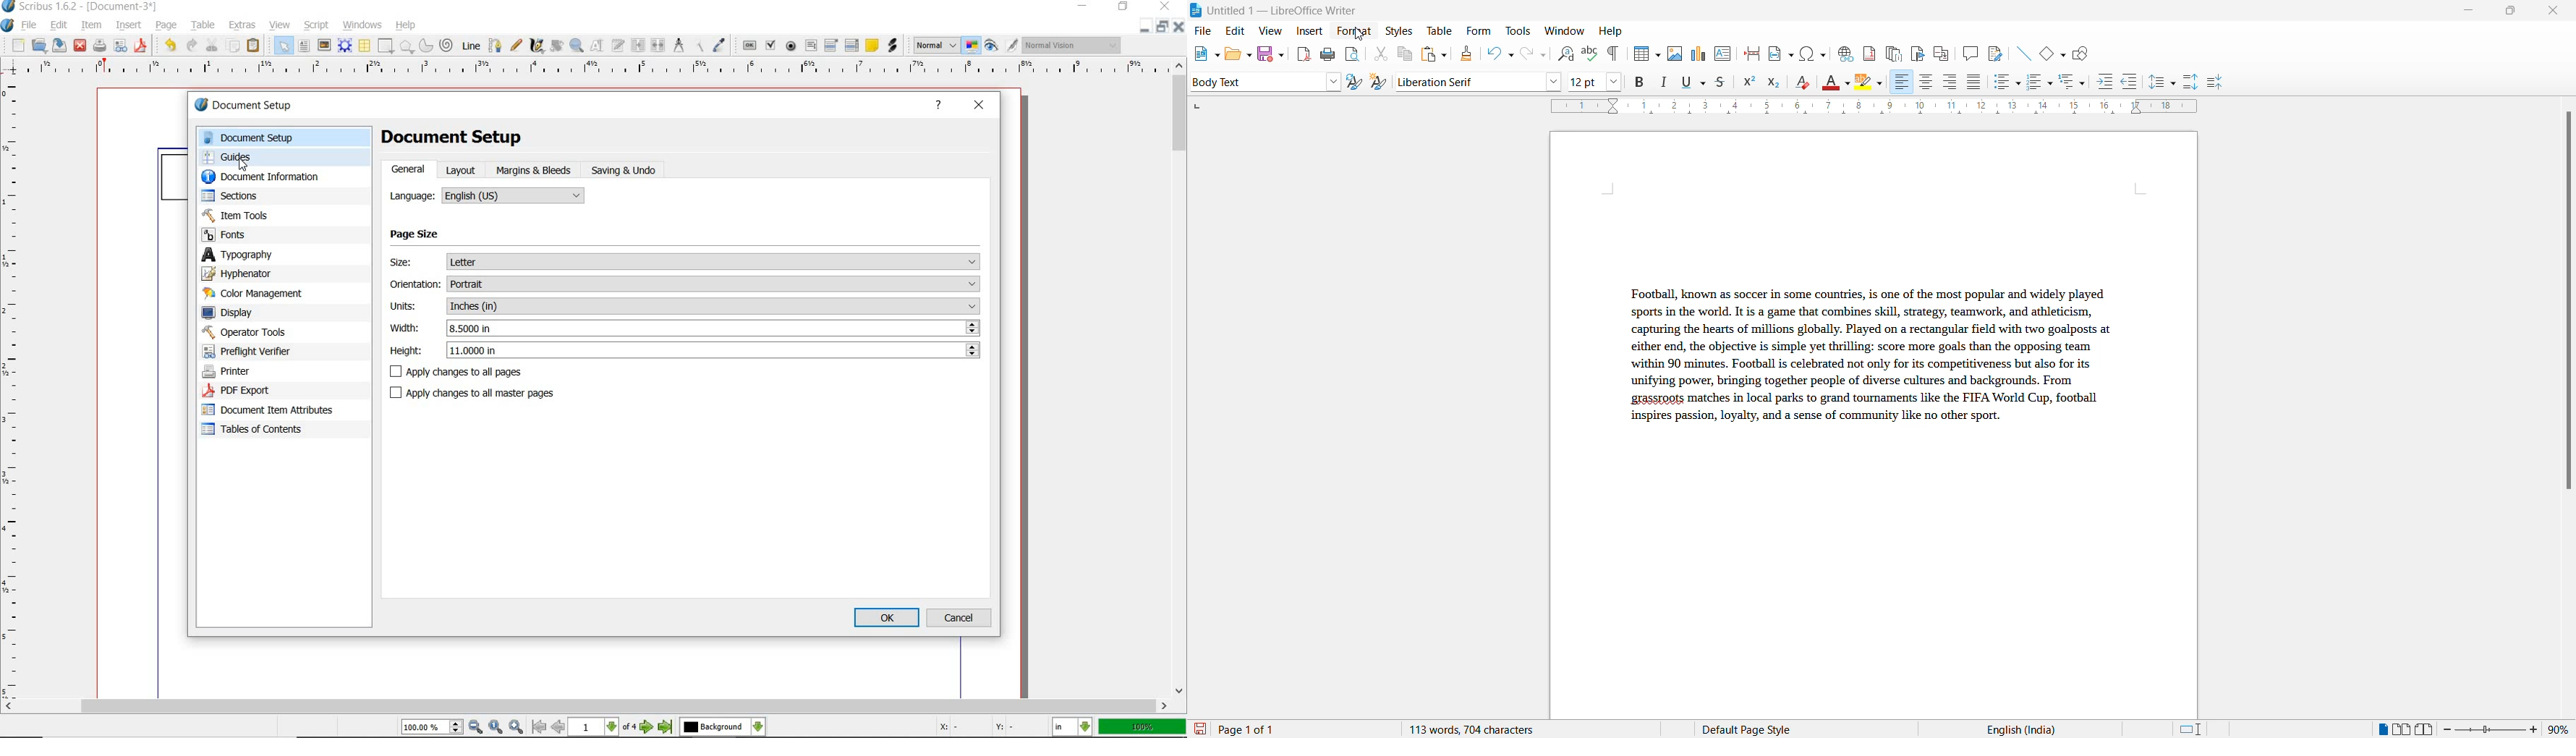 This screenshot has height=756, width=2576. What do you see at coordinates (1403, 54) in the screenshot?
I see `copy` at bounding box center [1403, 54].